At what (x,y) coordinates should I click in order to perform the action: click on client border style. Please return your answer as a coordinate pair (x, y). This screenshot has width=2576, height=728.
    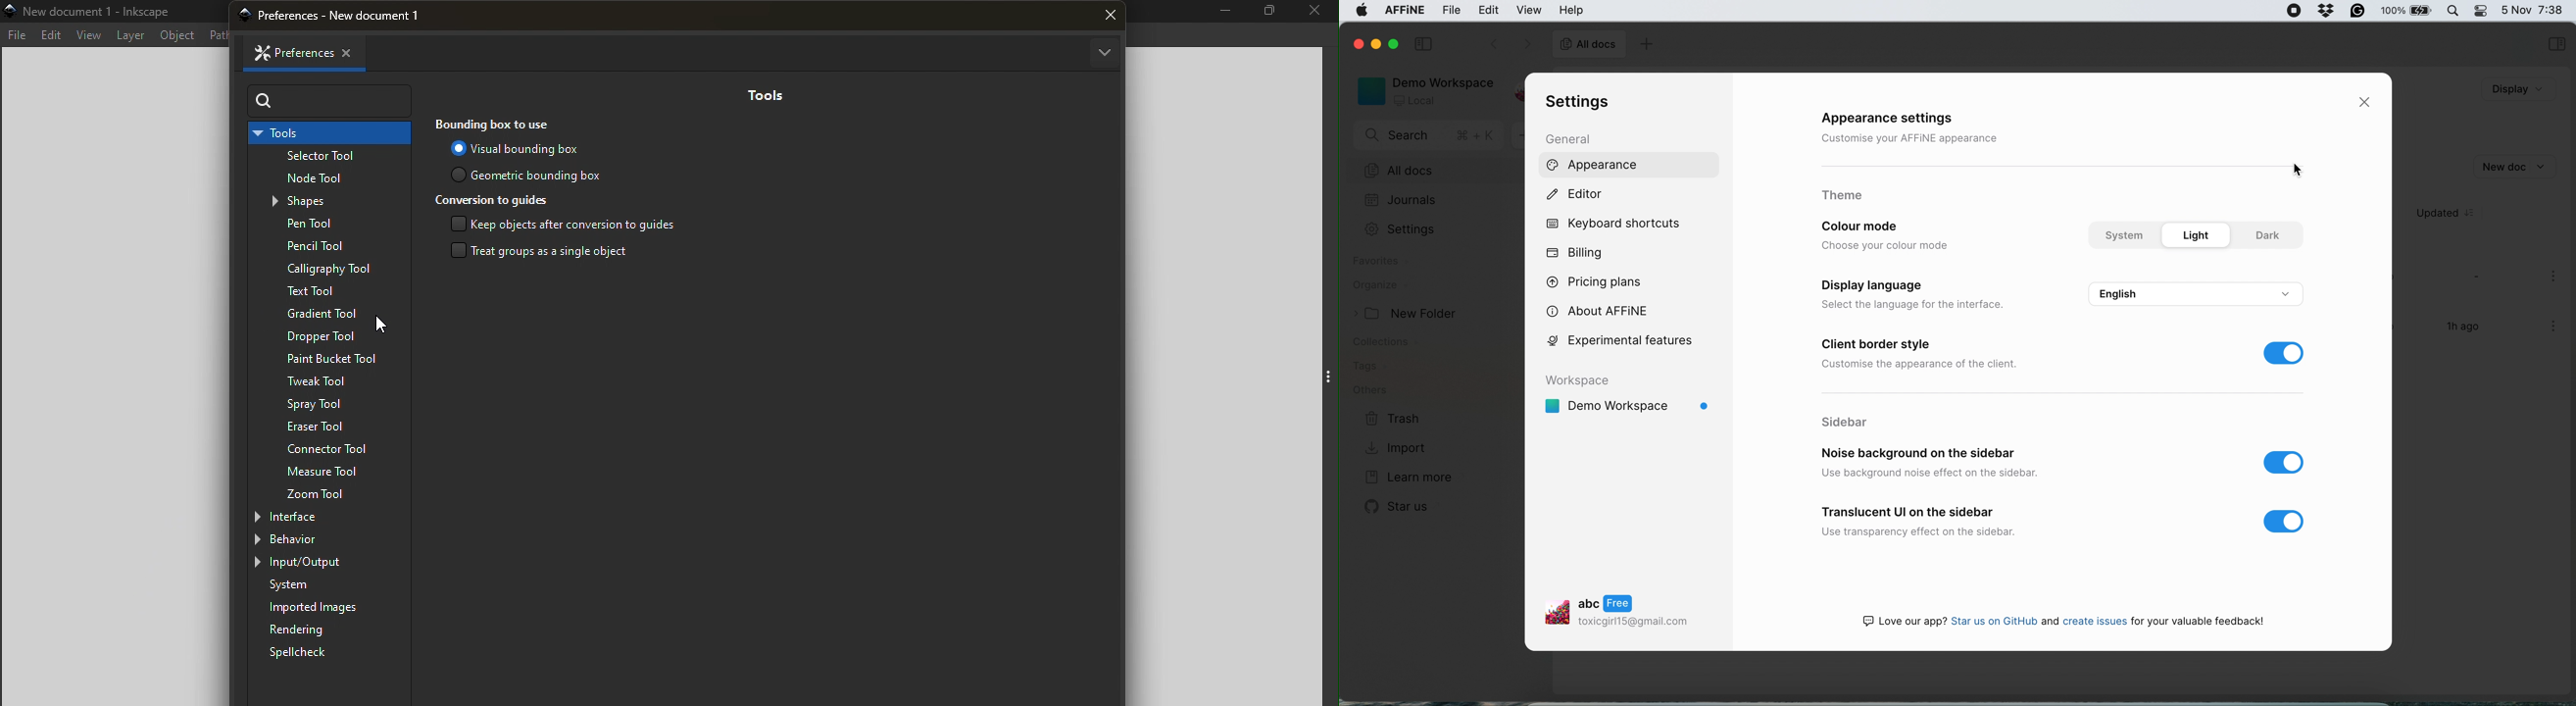
    Looking at the image, I should click on (1878, 345).